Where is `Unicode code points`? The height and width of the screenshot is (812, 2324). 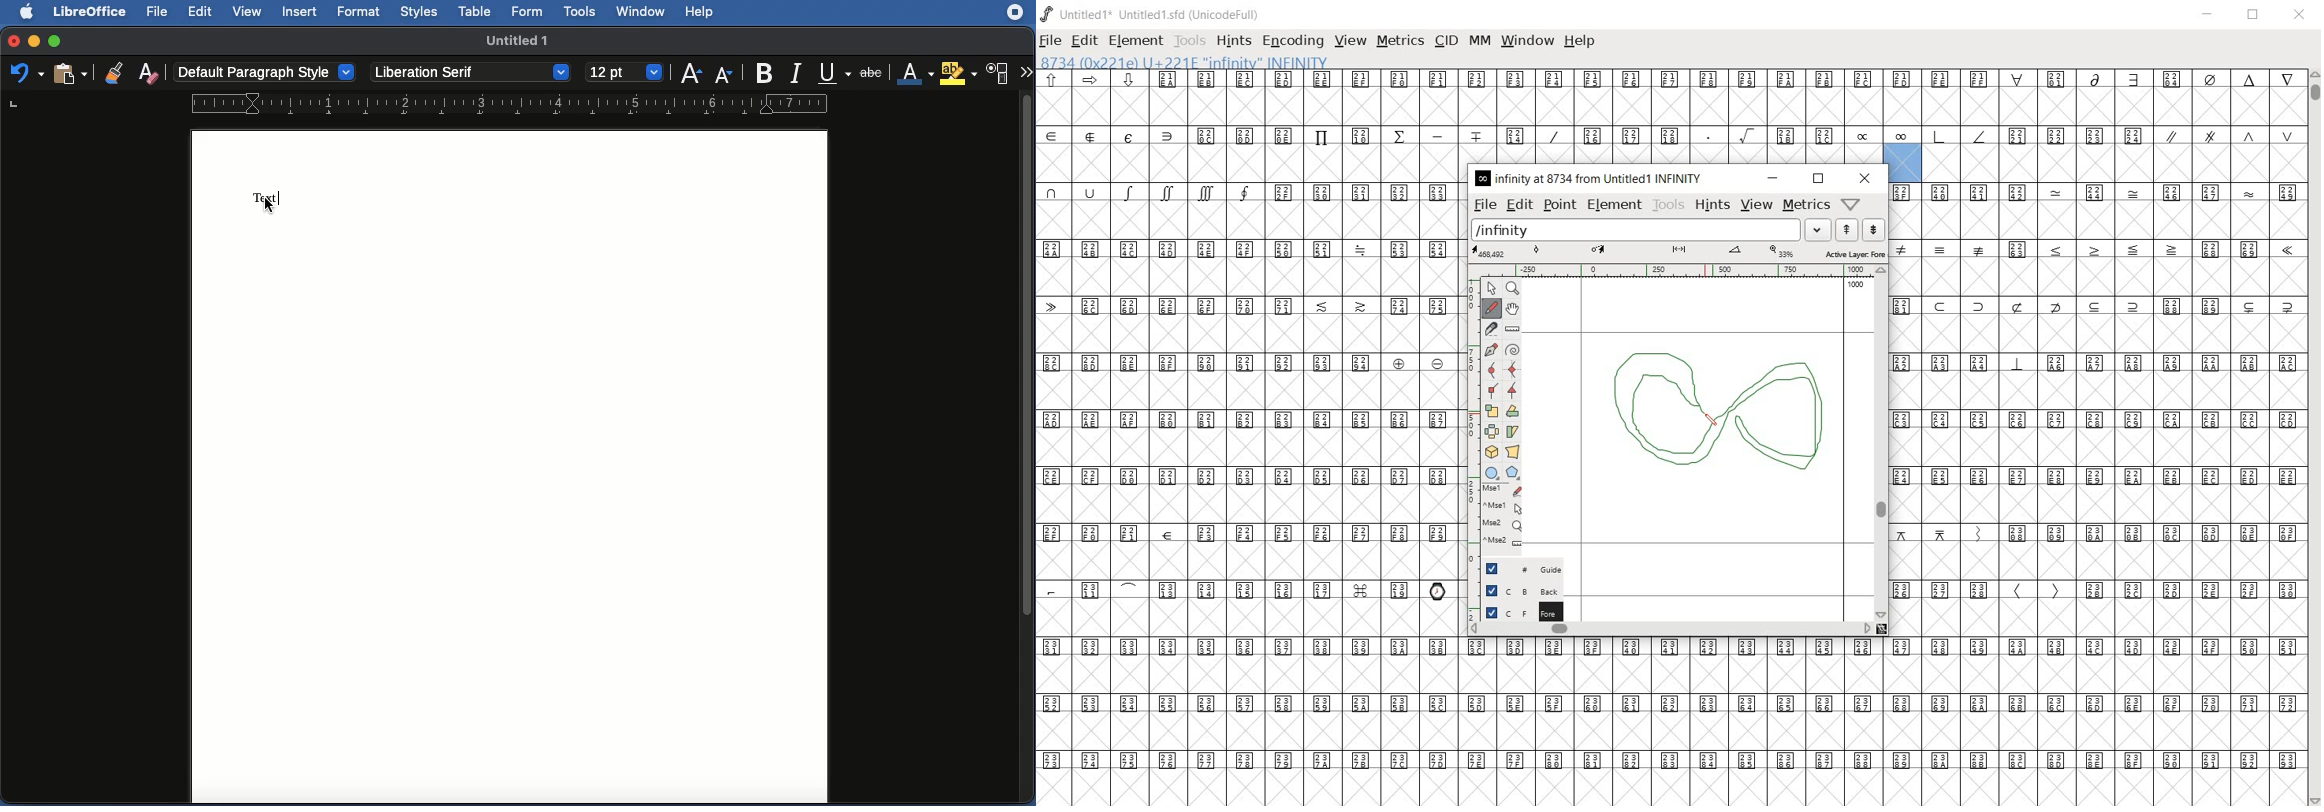
Unicode code points is located at coordinates (1361, 192).